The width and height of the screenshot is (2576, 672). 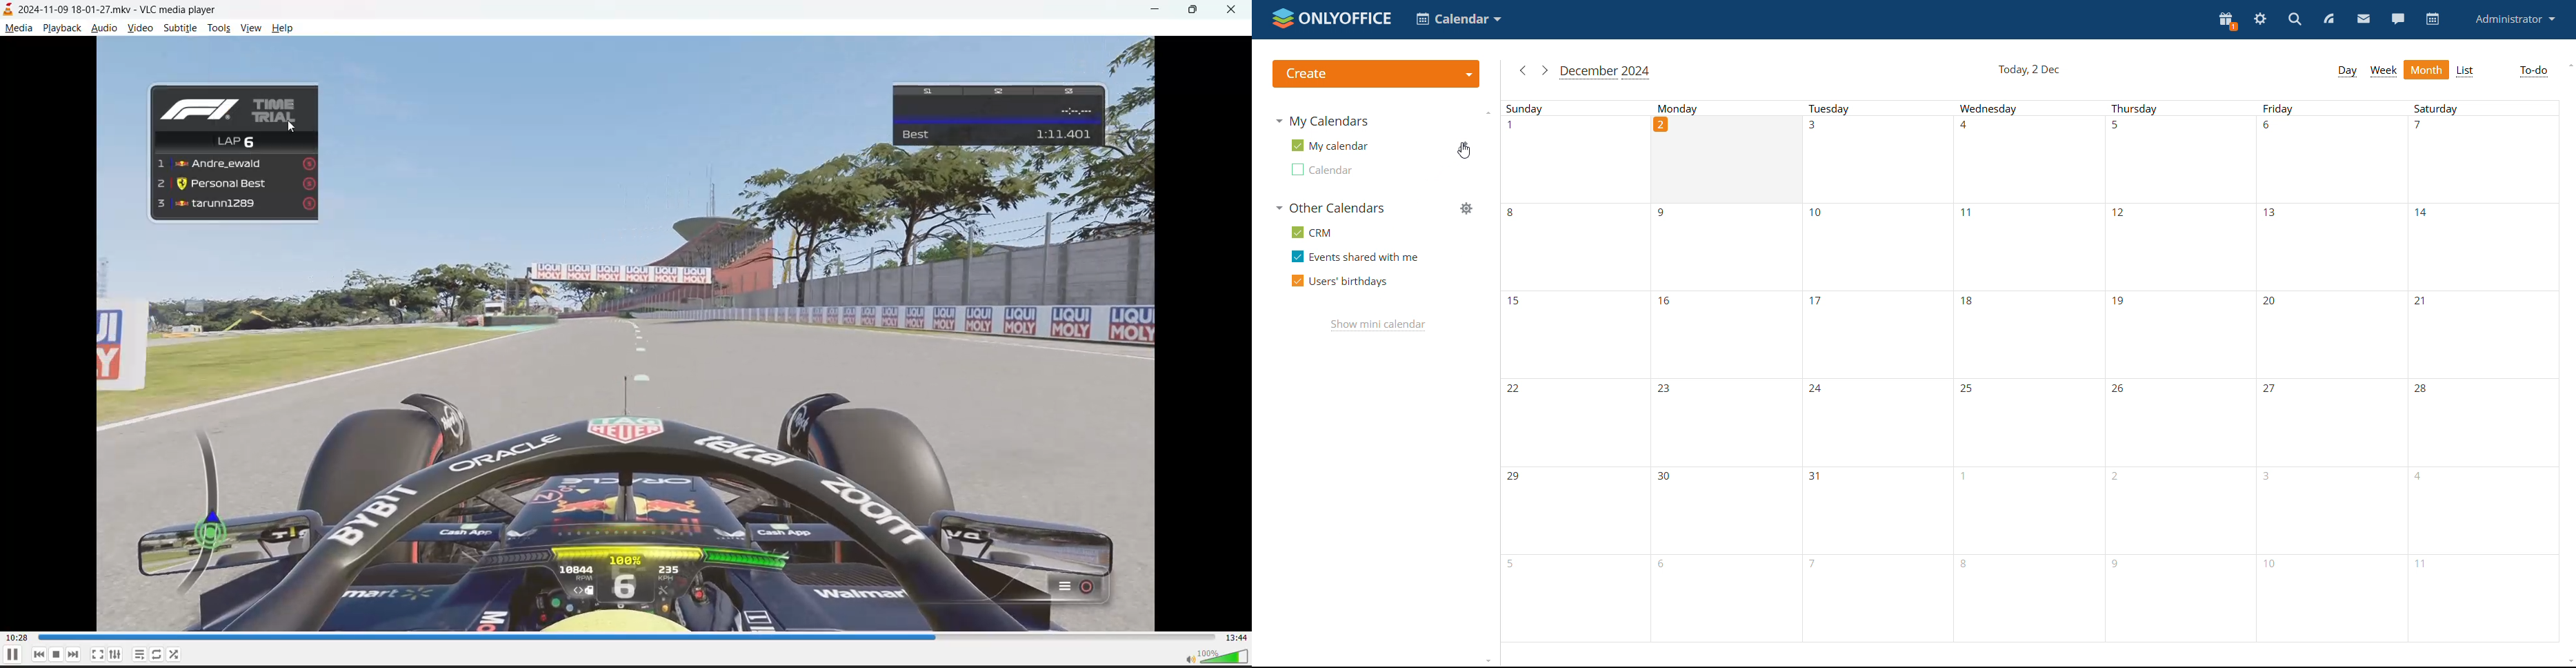 What do you see at coordinates (234, 109) in the screenshot?
I see `time trial` at bounding box center [234, 109].